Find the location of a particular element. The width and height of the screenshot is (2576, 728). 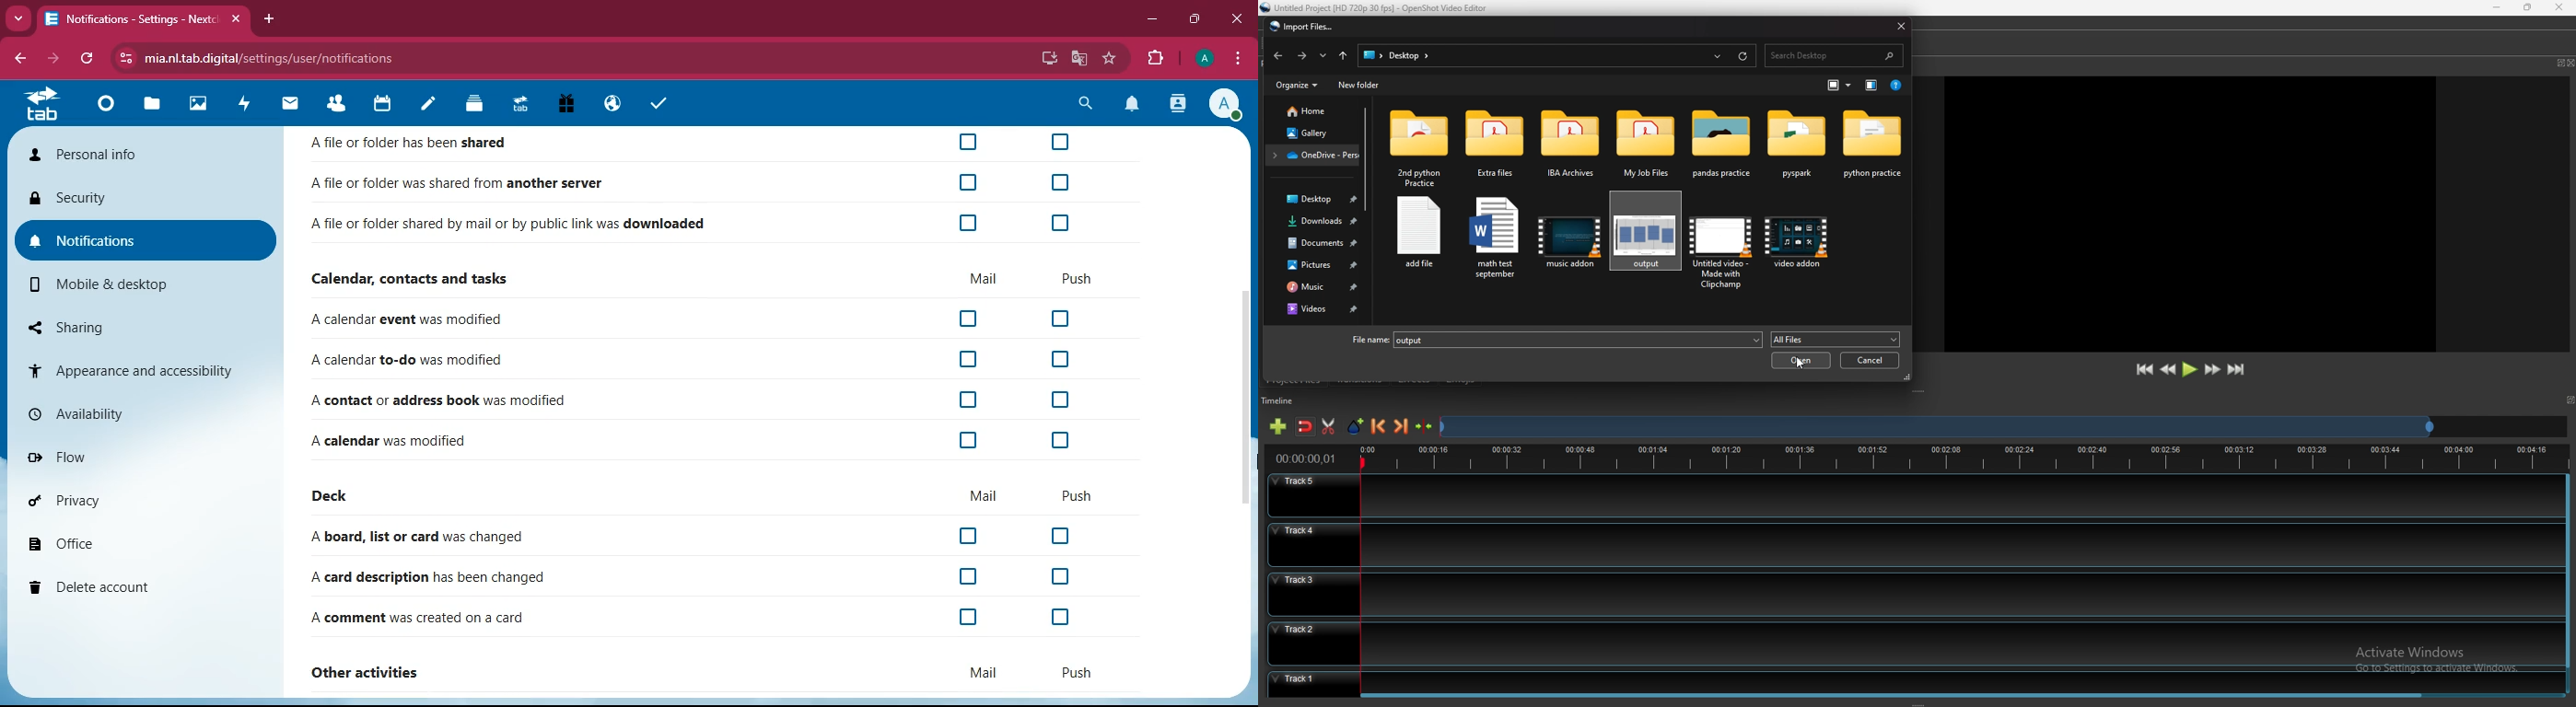

off is located at coordinates (971, 180).